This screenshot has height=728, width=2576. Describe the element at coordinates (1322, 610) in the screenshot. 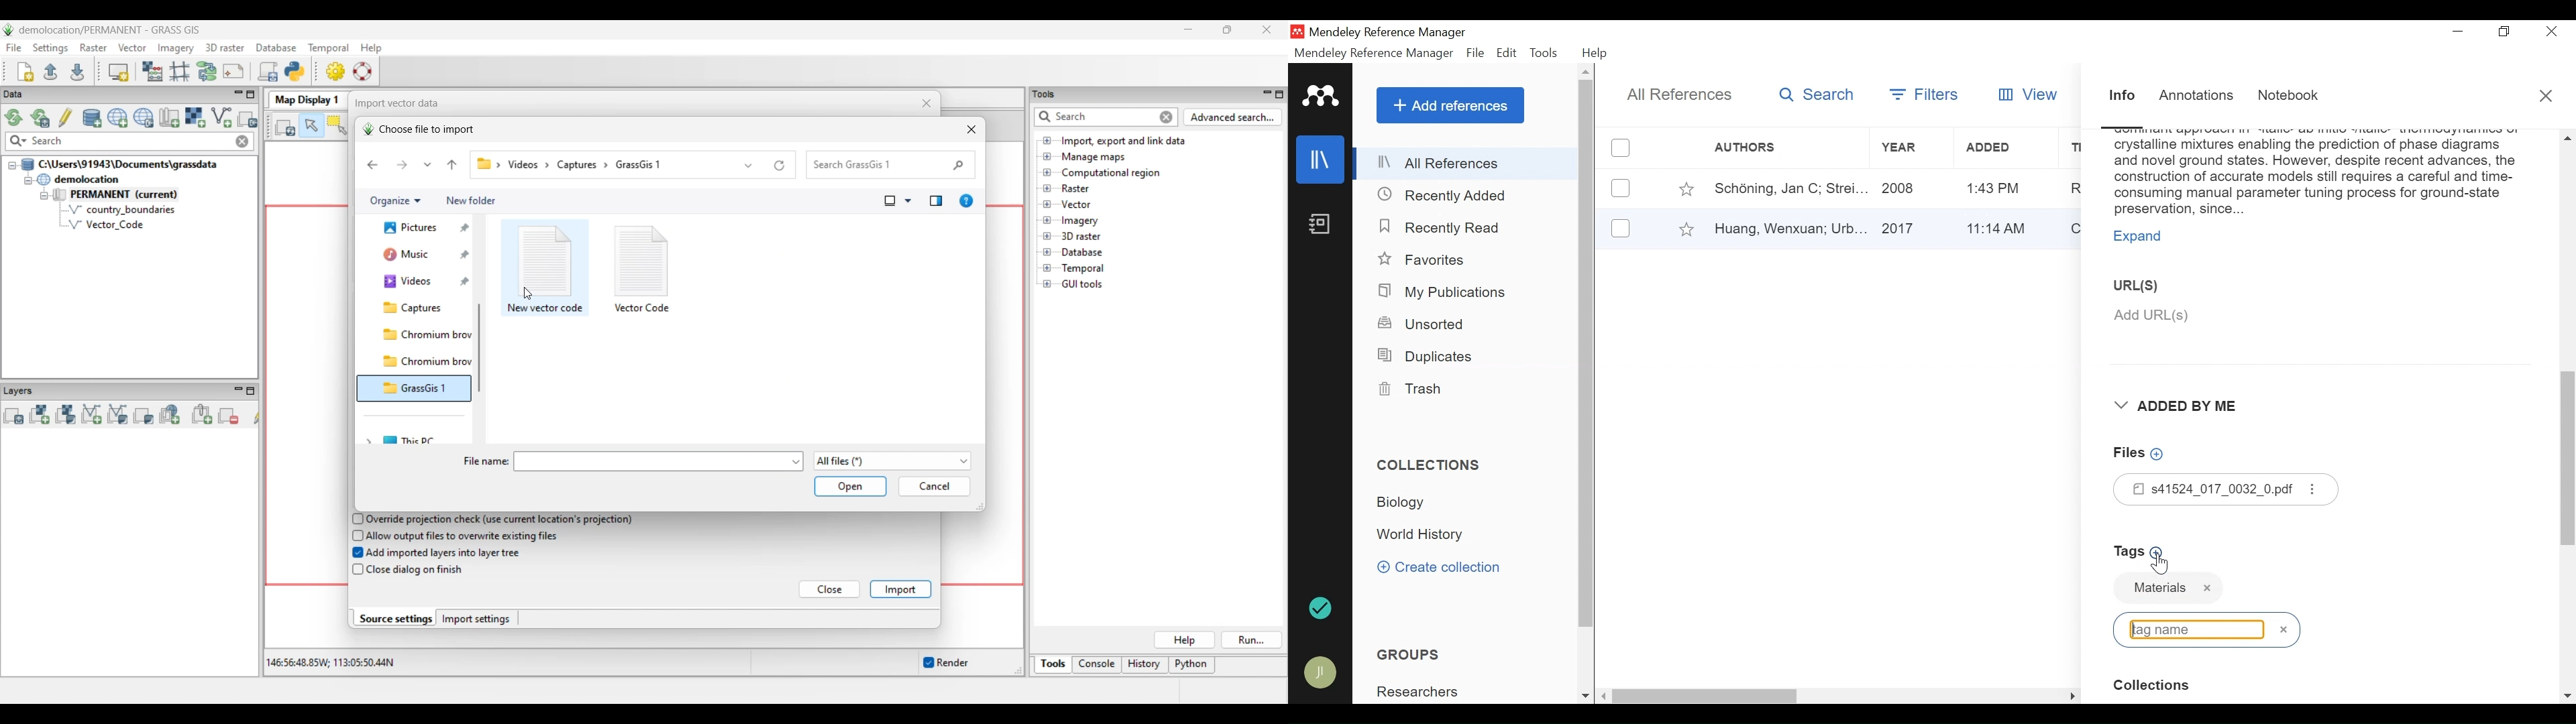

I see `Sync` at that location.